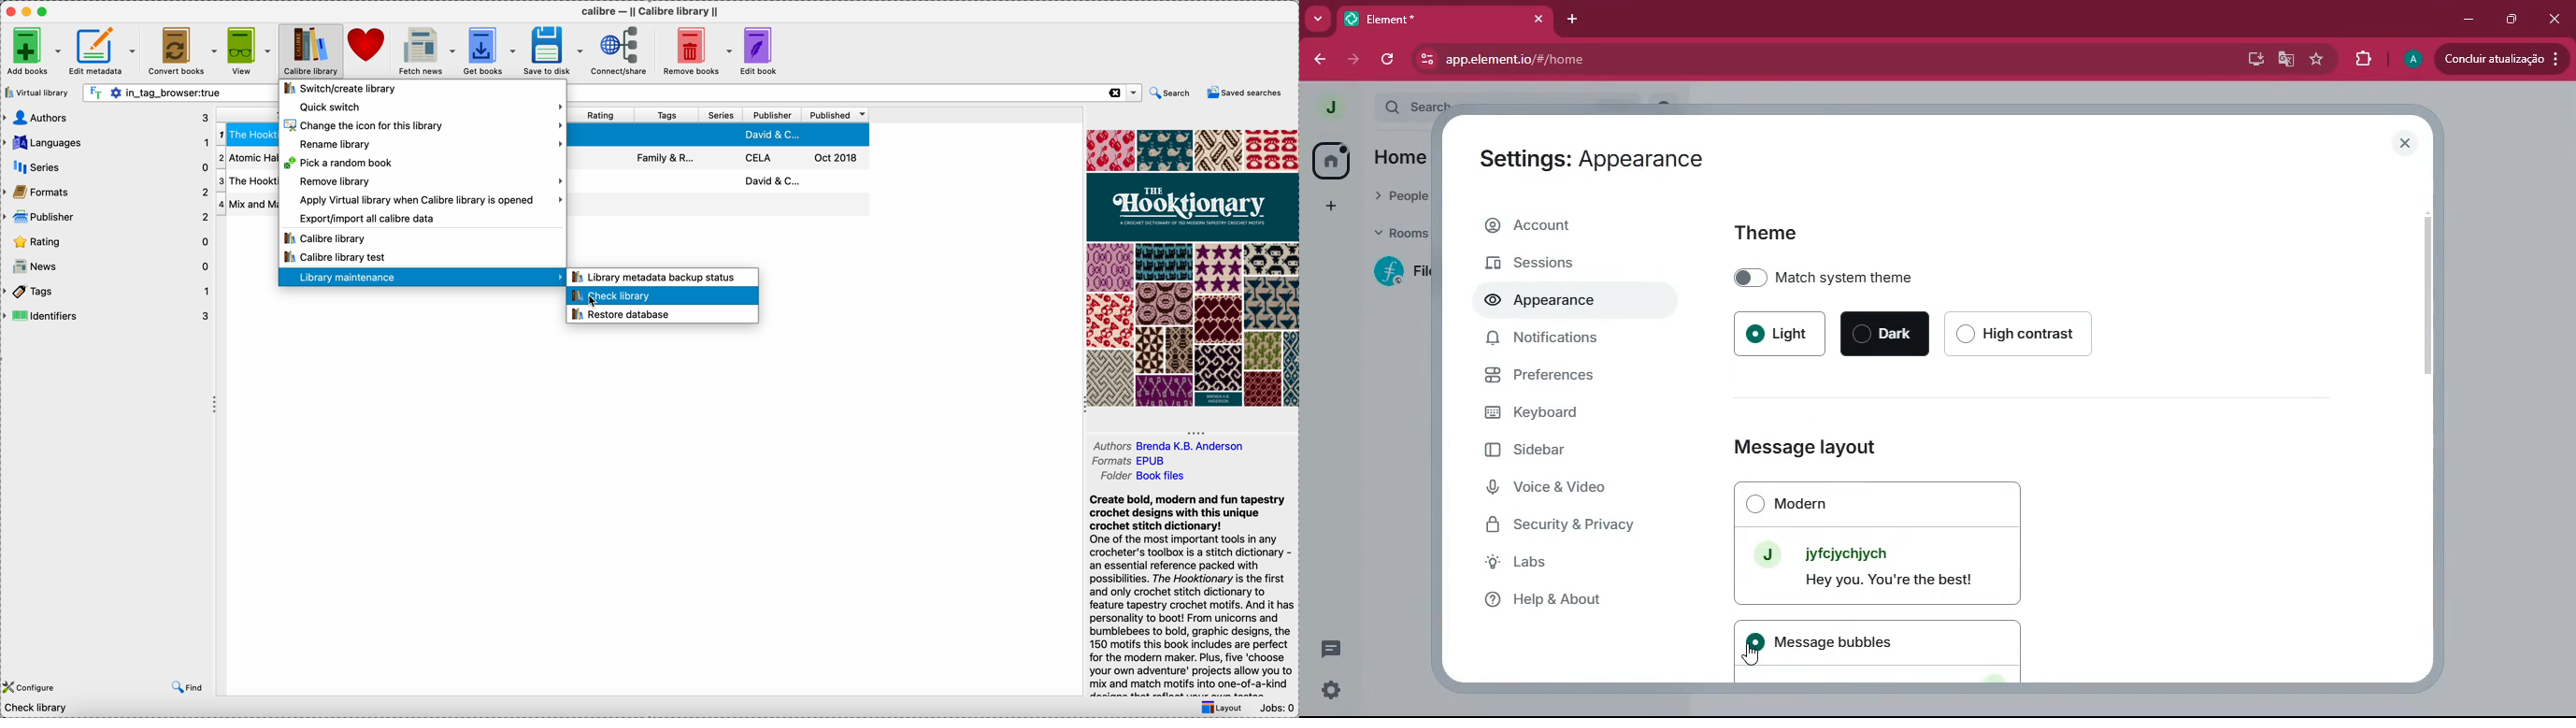  I want to click on minimize app, so click(27, 10).